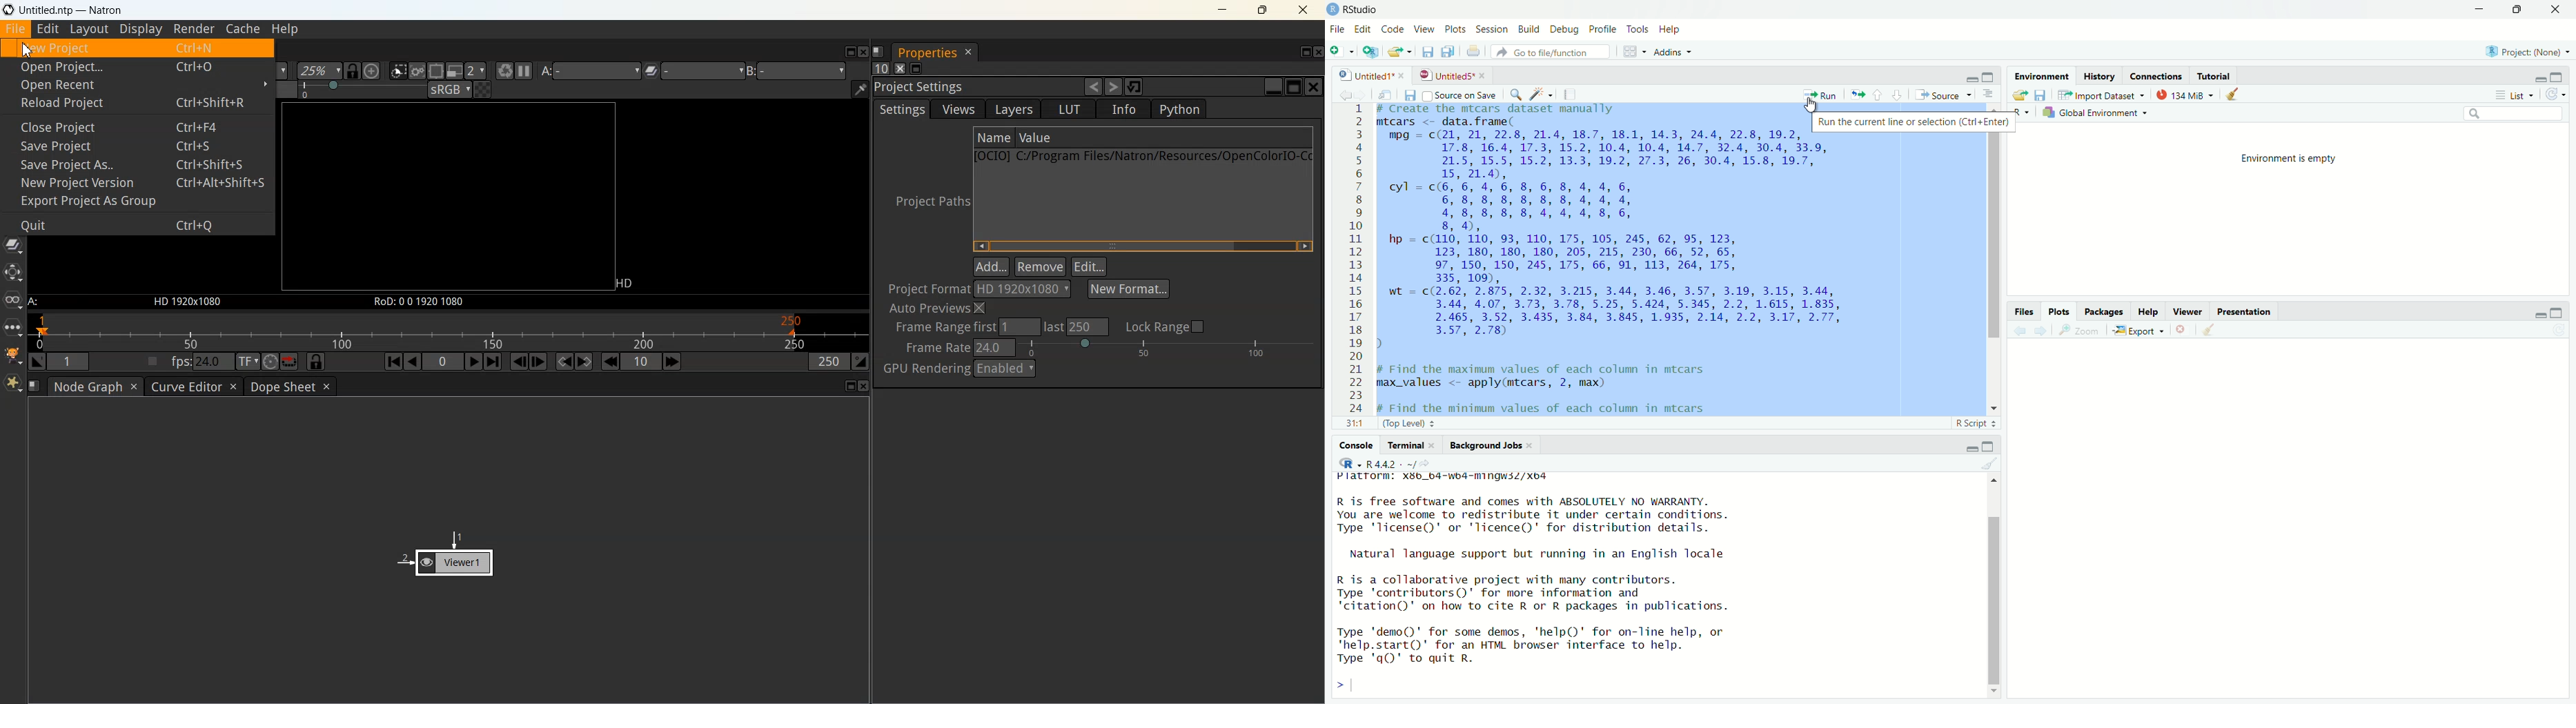 Image resolution: width=2576 pixels, height=728 pixels. I want to click on import Vataset, so click(2102, 95).